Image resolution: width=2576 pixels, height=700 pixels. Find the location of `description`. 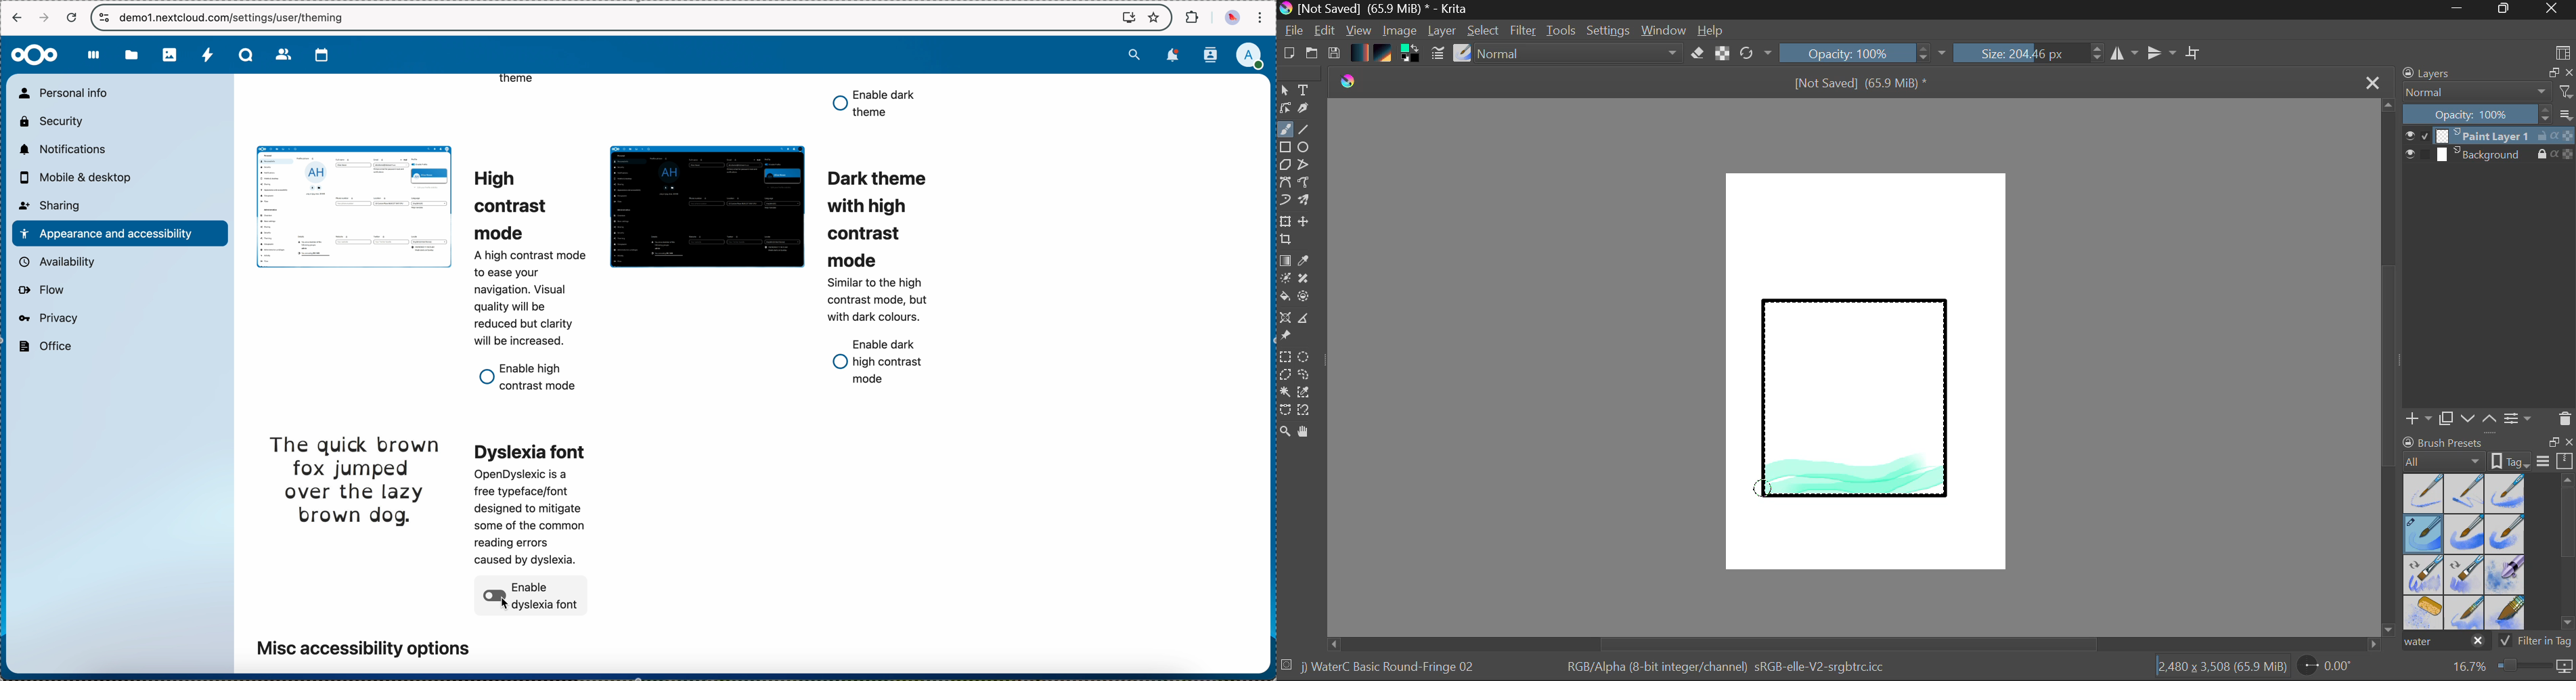

description is located at coordinates (880, 298).